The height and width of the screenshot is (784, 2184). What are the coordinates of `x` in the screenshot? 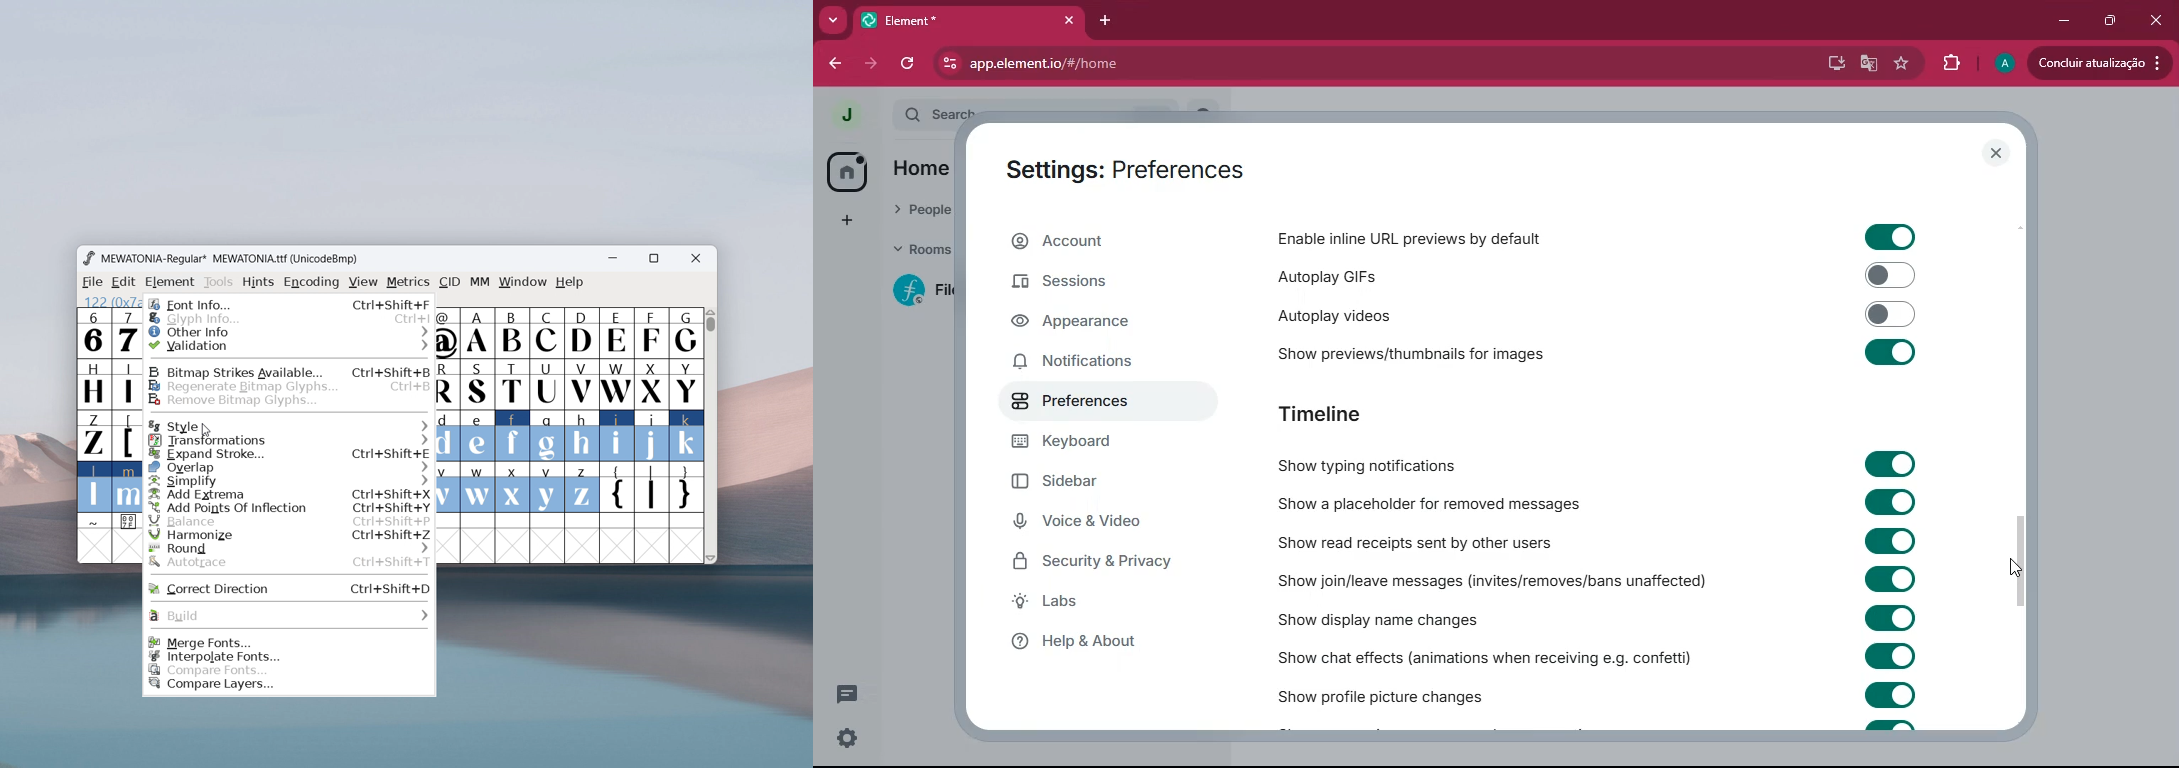 It's located at (513, 486).